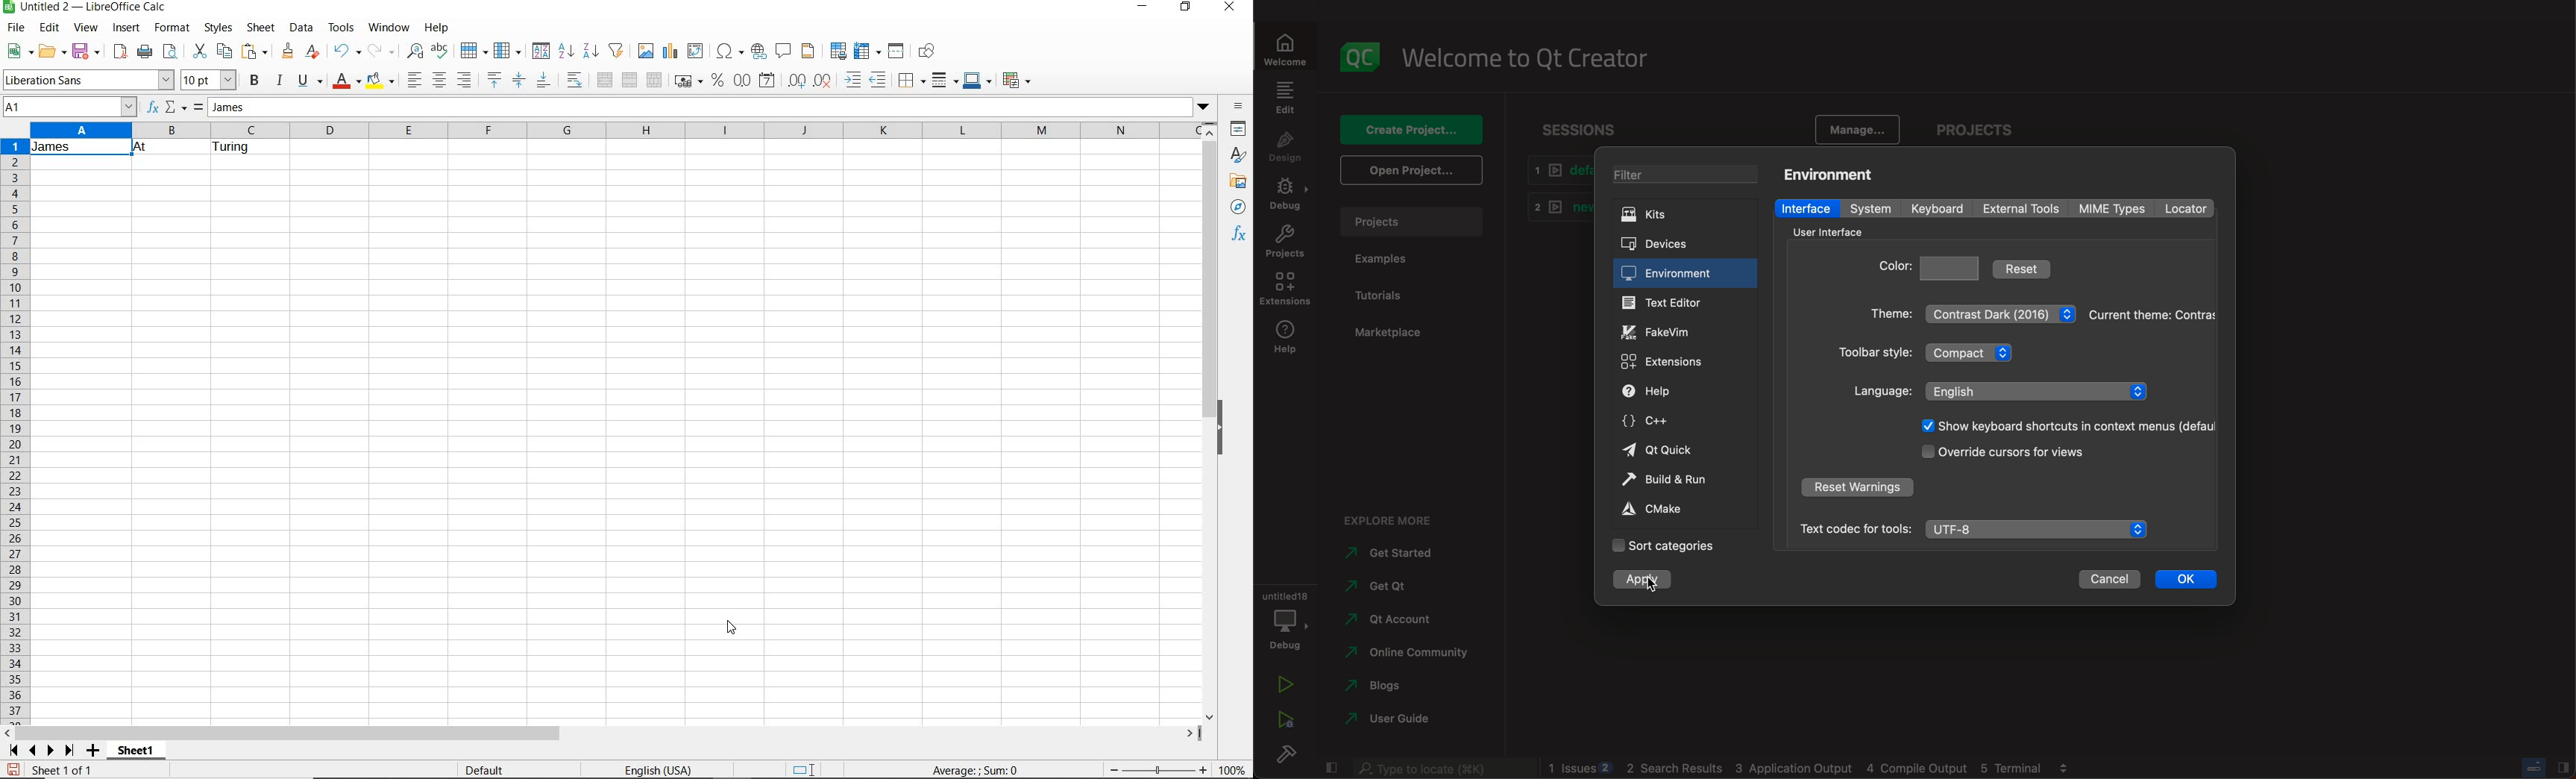 The image size is (2576, 784). What do you see at coordinates (255, 51) in the screenshot?
I see `paste` at bounding box center [255, 51].